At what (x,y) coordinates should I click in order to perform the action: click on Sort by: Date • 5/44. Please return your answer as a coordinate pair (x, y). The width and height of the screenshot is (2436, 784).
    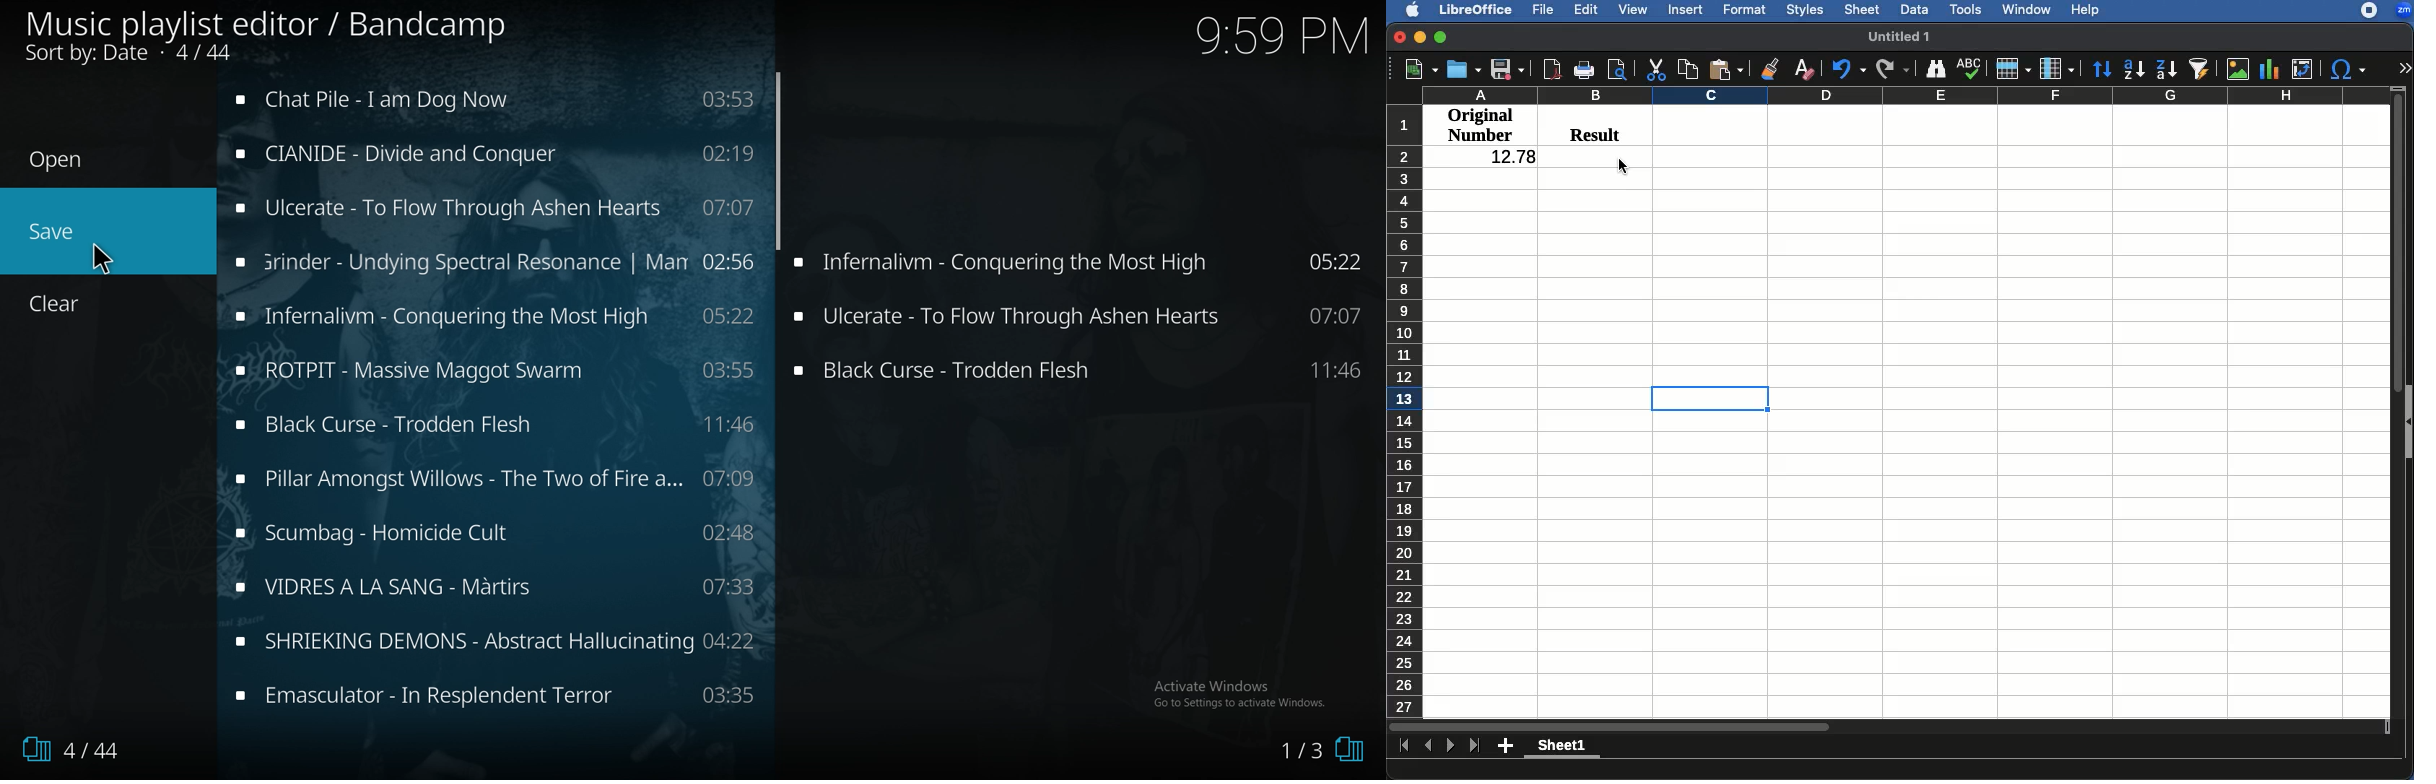
    Looking at the image, I should click on (153, 55).